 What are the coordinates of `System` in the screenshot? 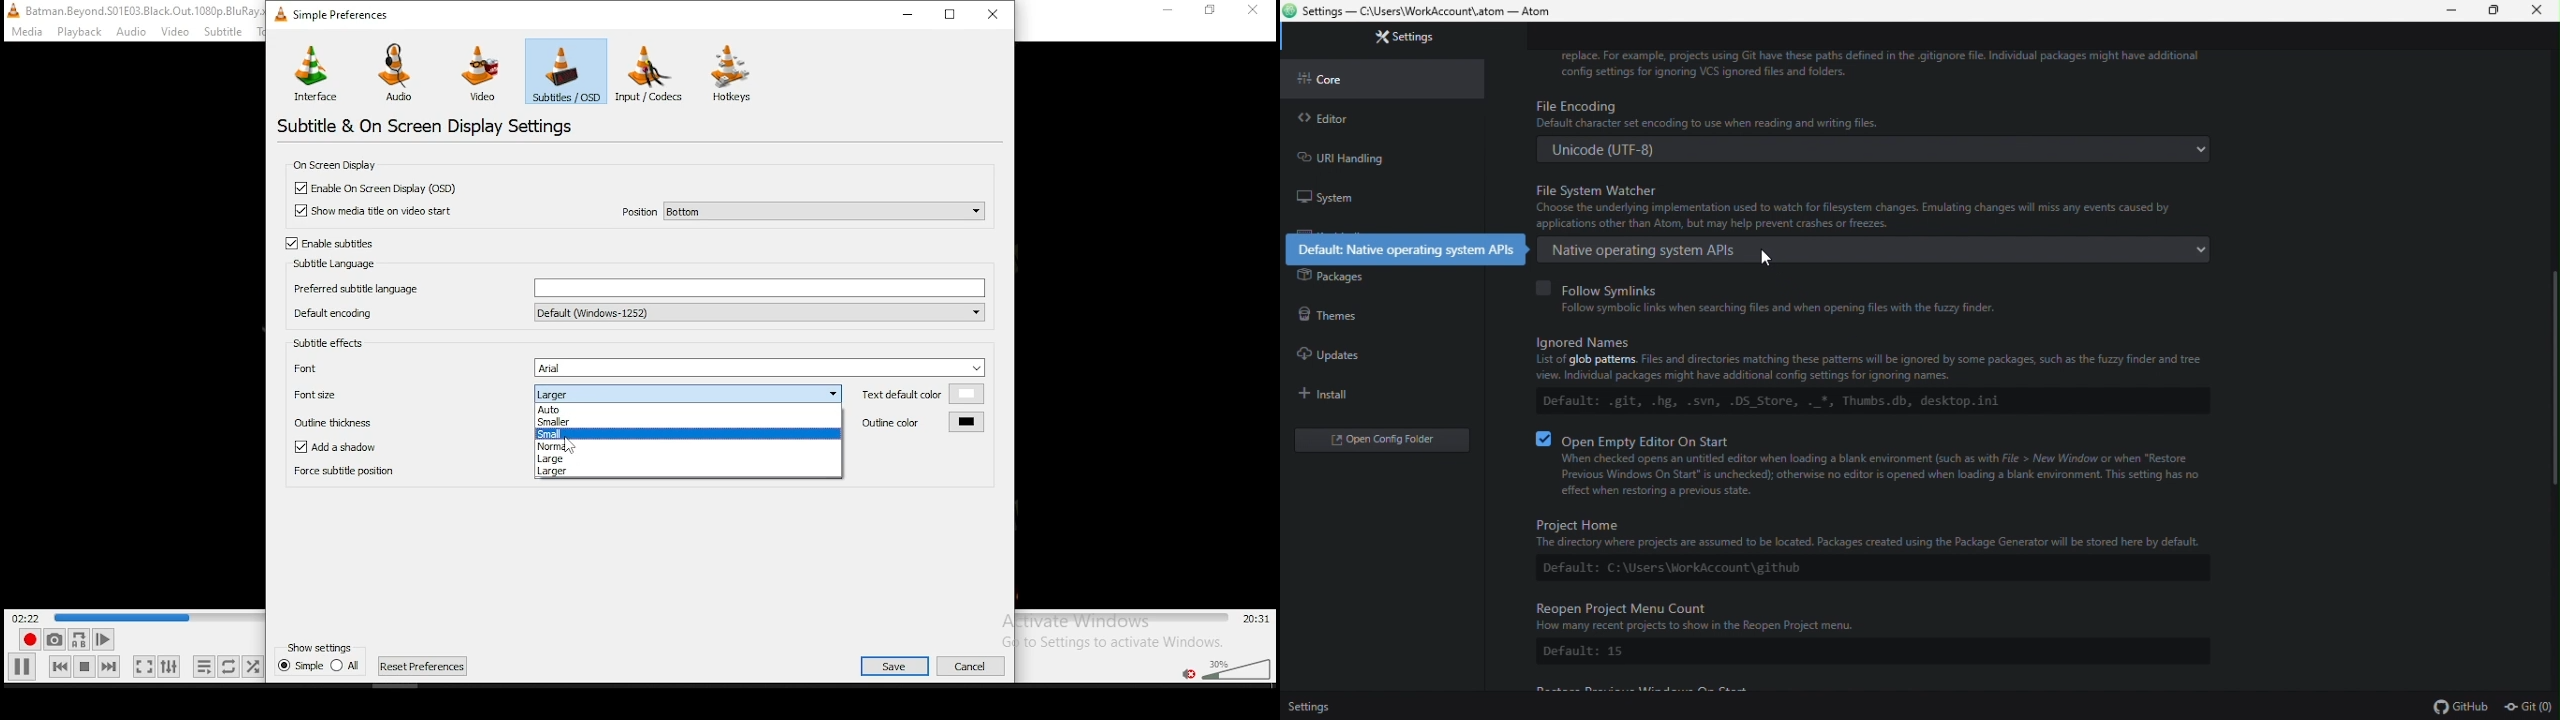 It's located at (1335, 199).